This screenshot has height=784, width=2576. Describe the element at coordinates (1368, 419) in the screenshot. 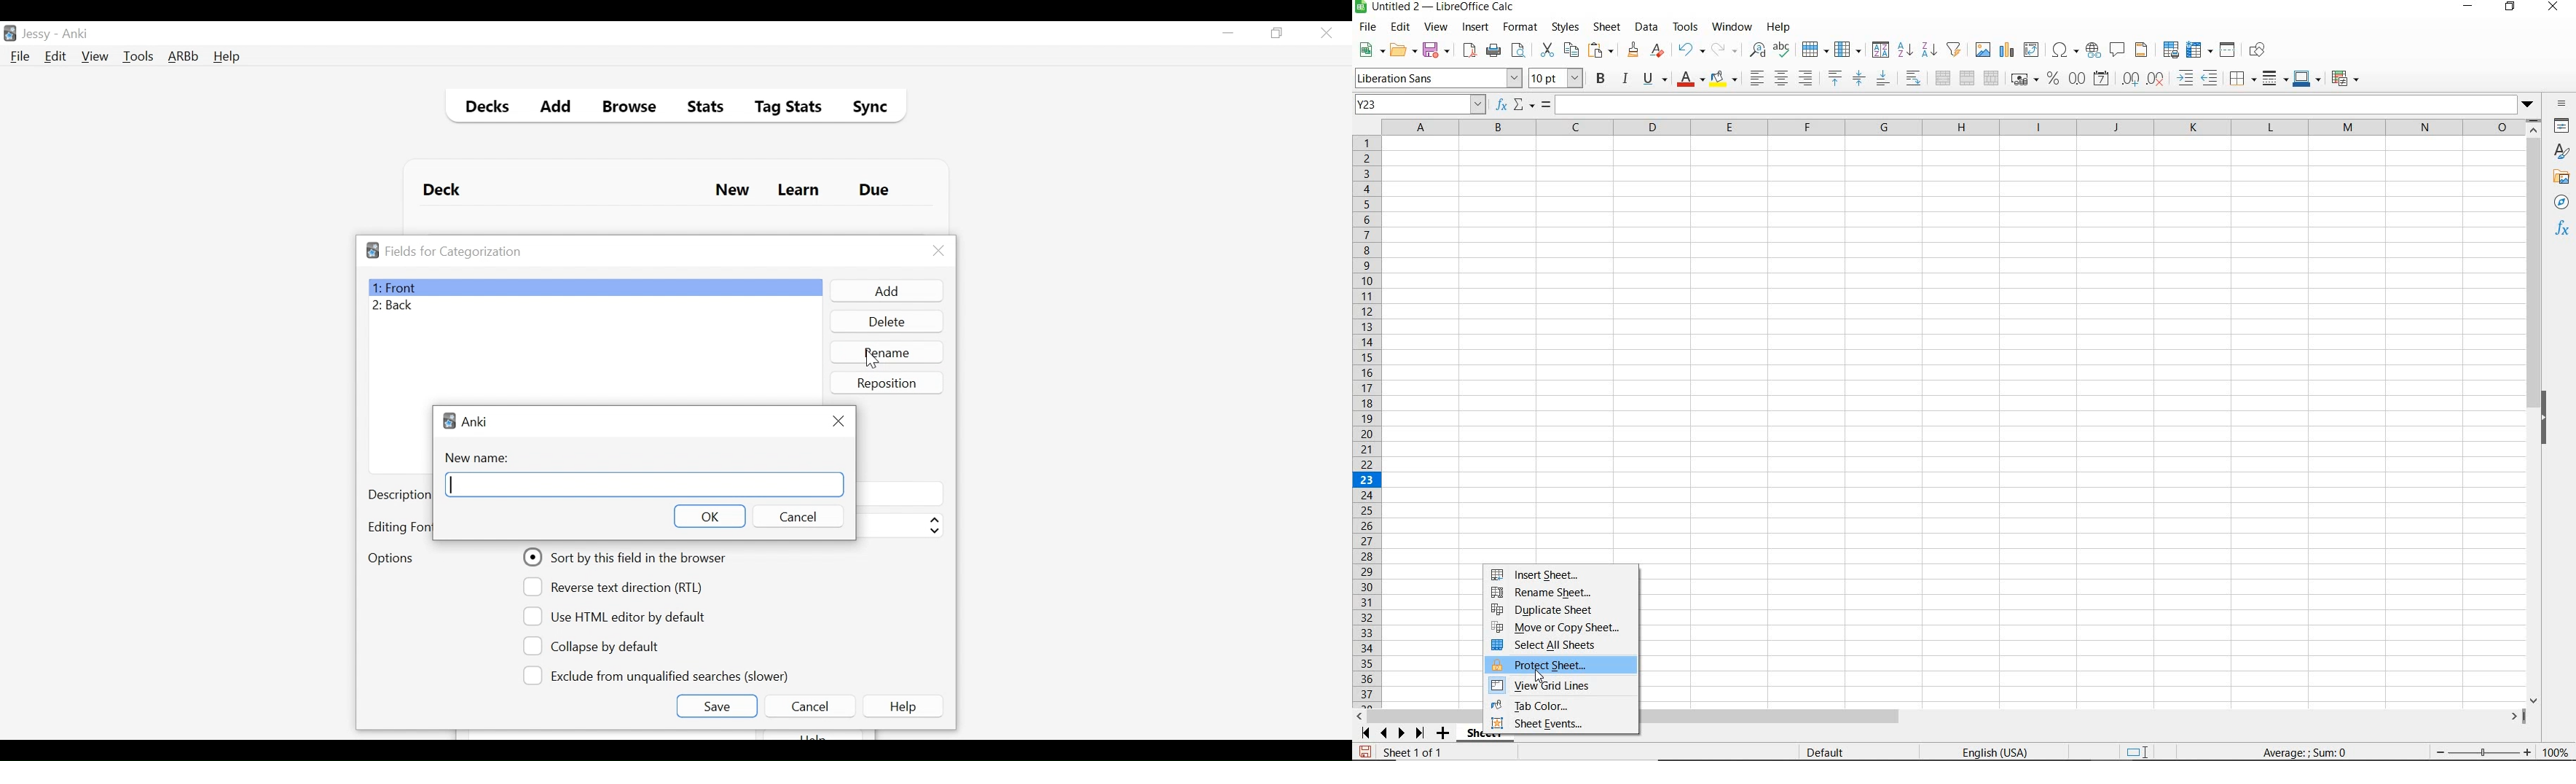

I see `ROWS` at that location.